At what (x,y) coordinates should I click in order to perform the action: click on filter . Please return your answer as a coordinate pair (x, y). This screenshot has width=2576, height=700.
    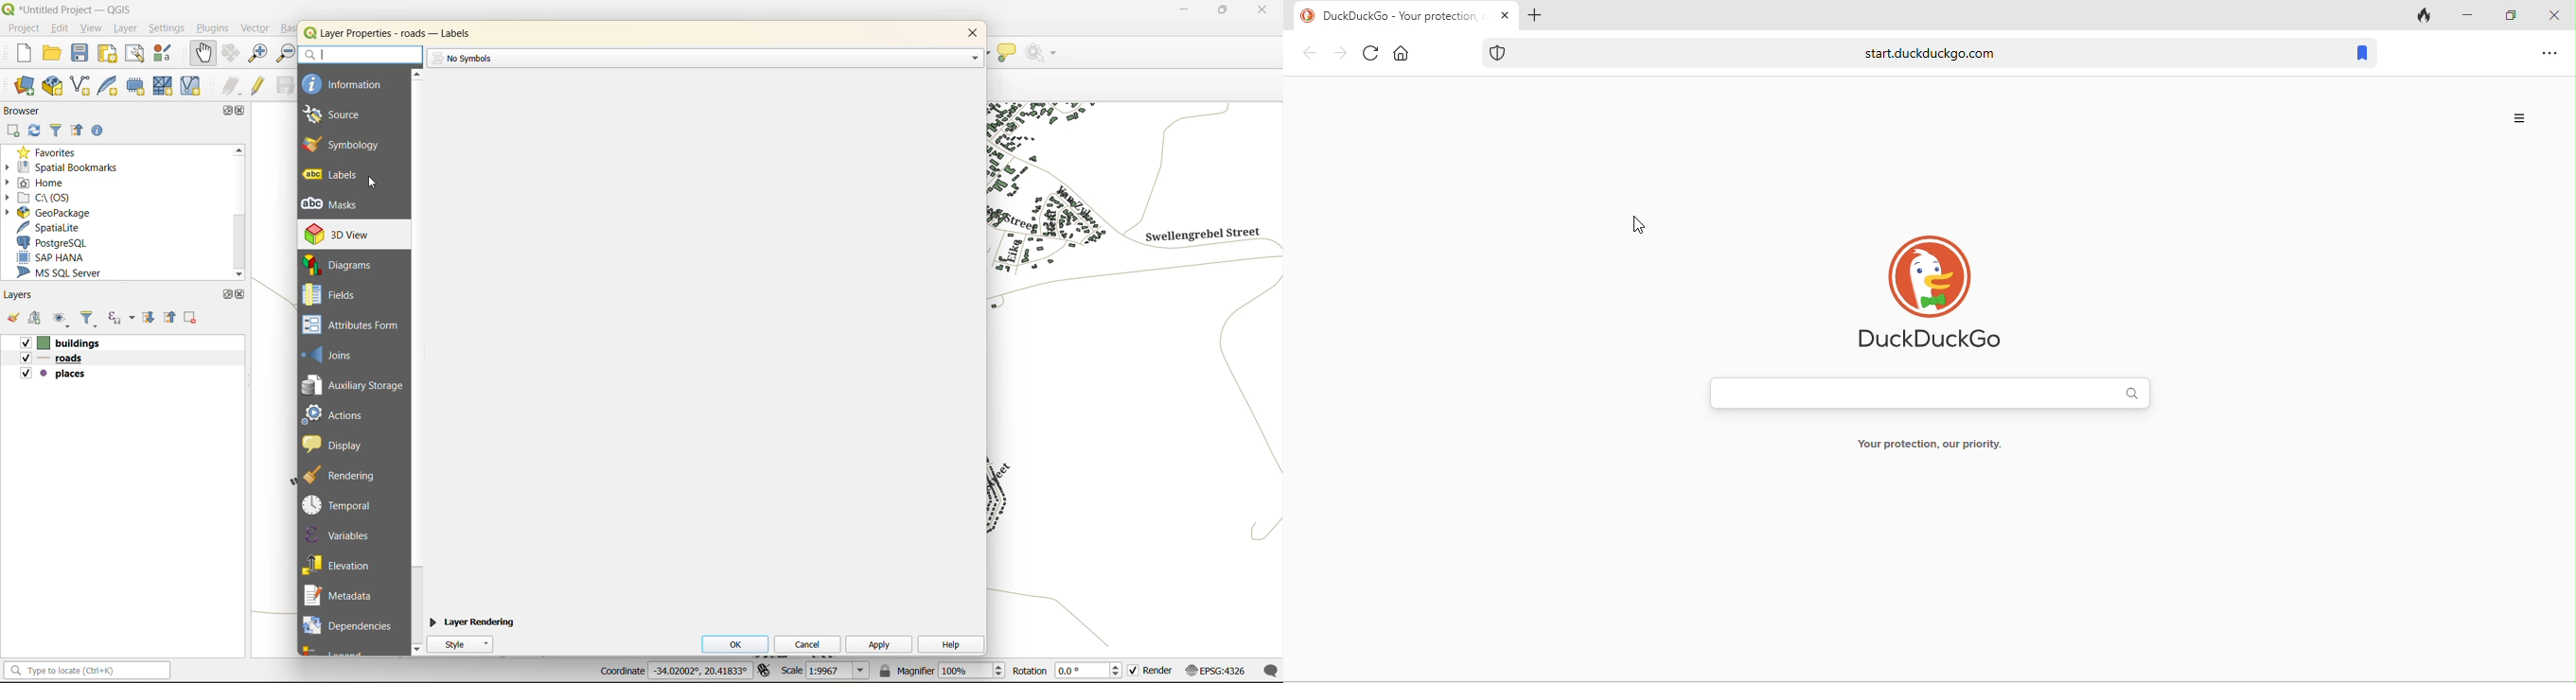
    Looking at the image, I should click on (90, 319).